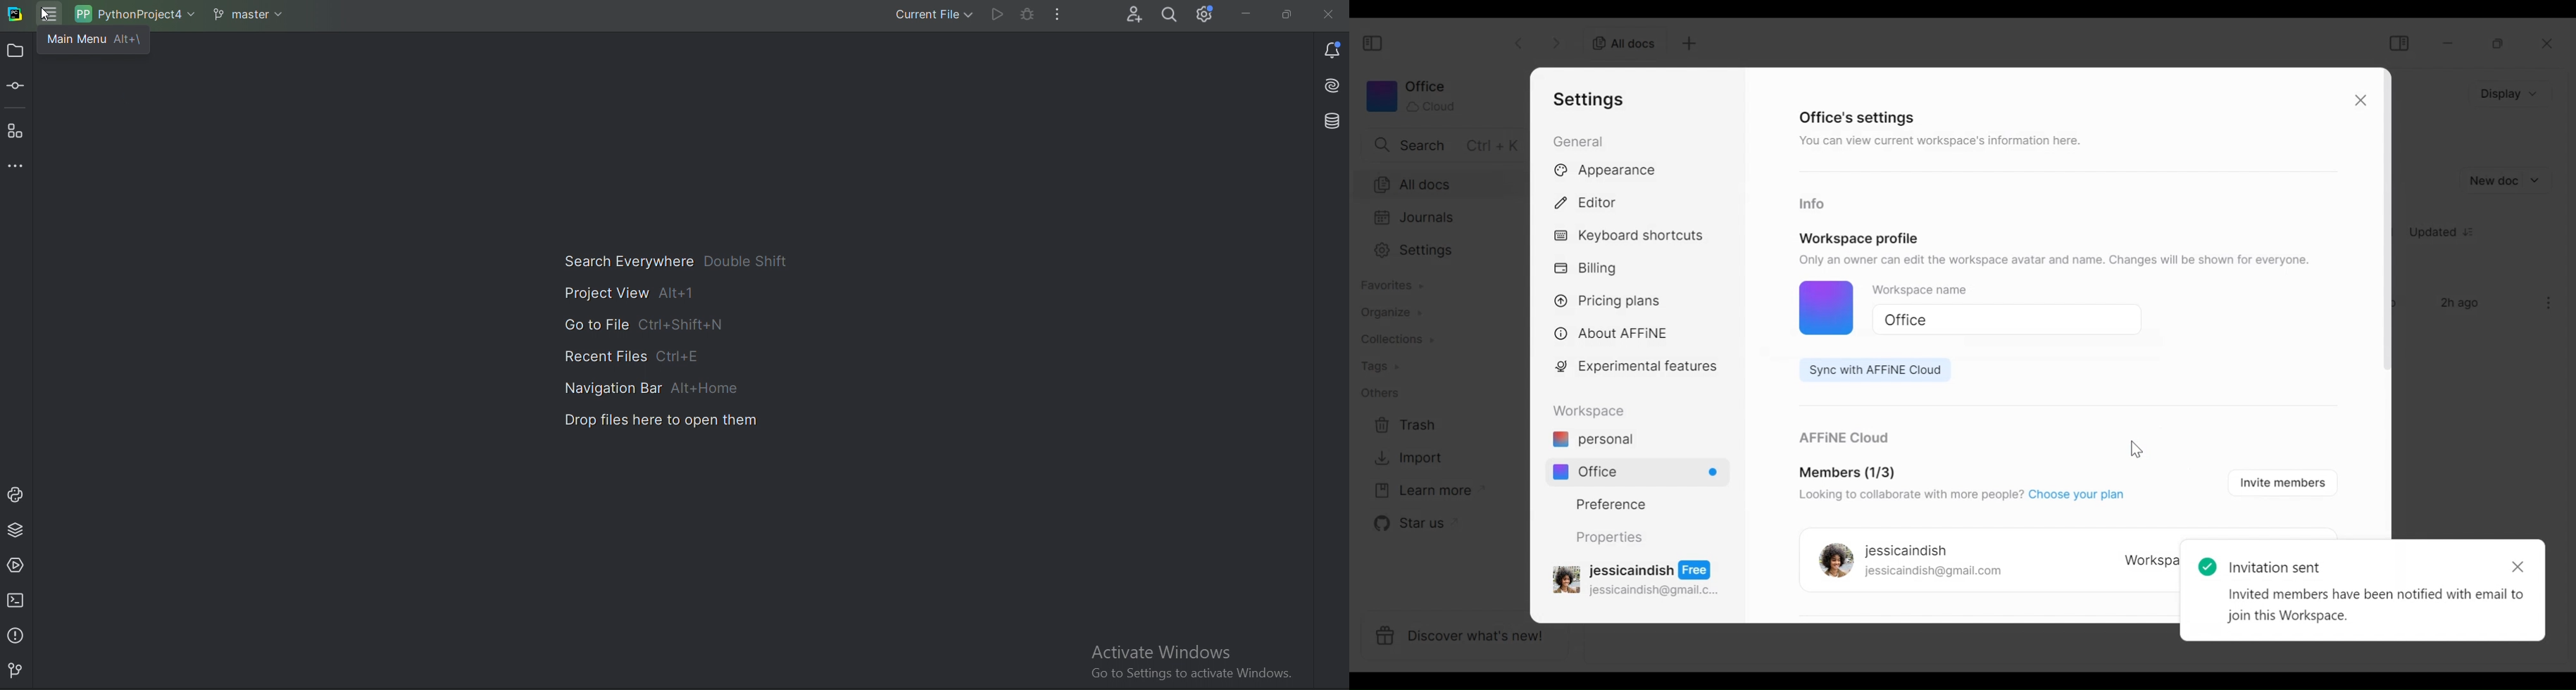 The width and height of the screenshot is (2576, 700). Describe the element at coordinates (2450, 43) in the screenshot. I see `minimize` at that location.